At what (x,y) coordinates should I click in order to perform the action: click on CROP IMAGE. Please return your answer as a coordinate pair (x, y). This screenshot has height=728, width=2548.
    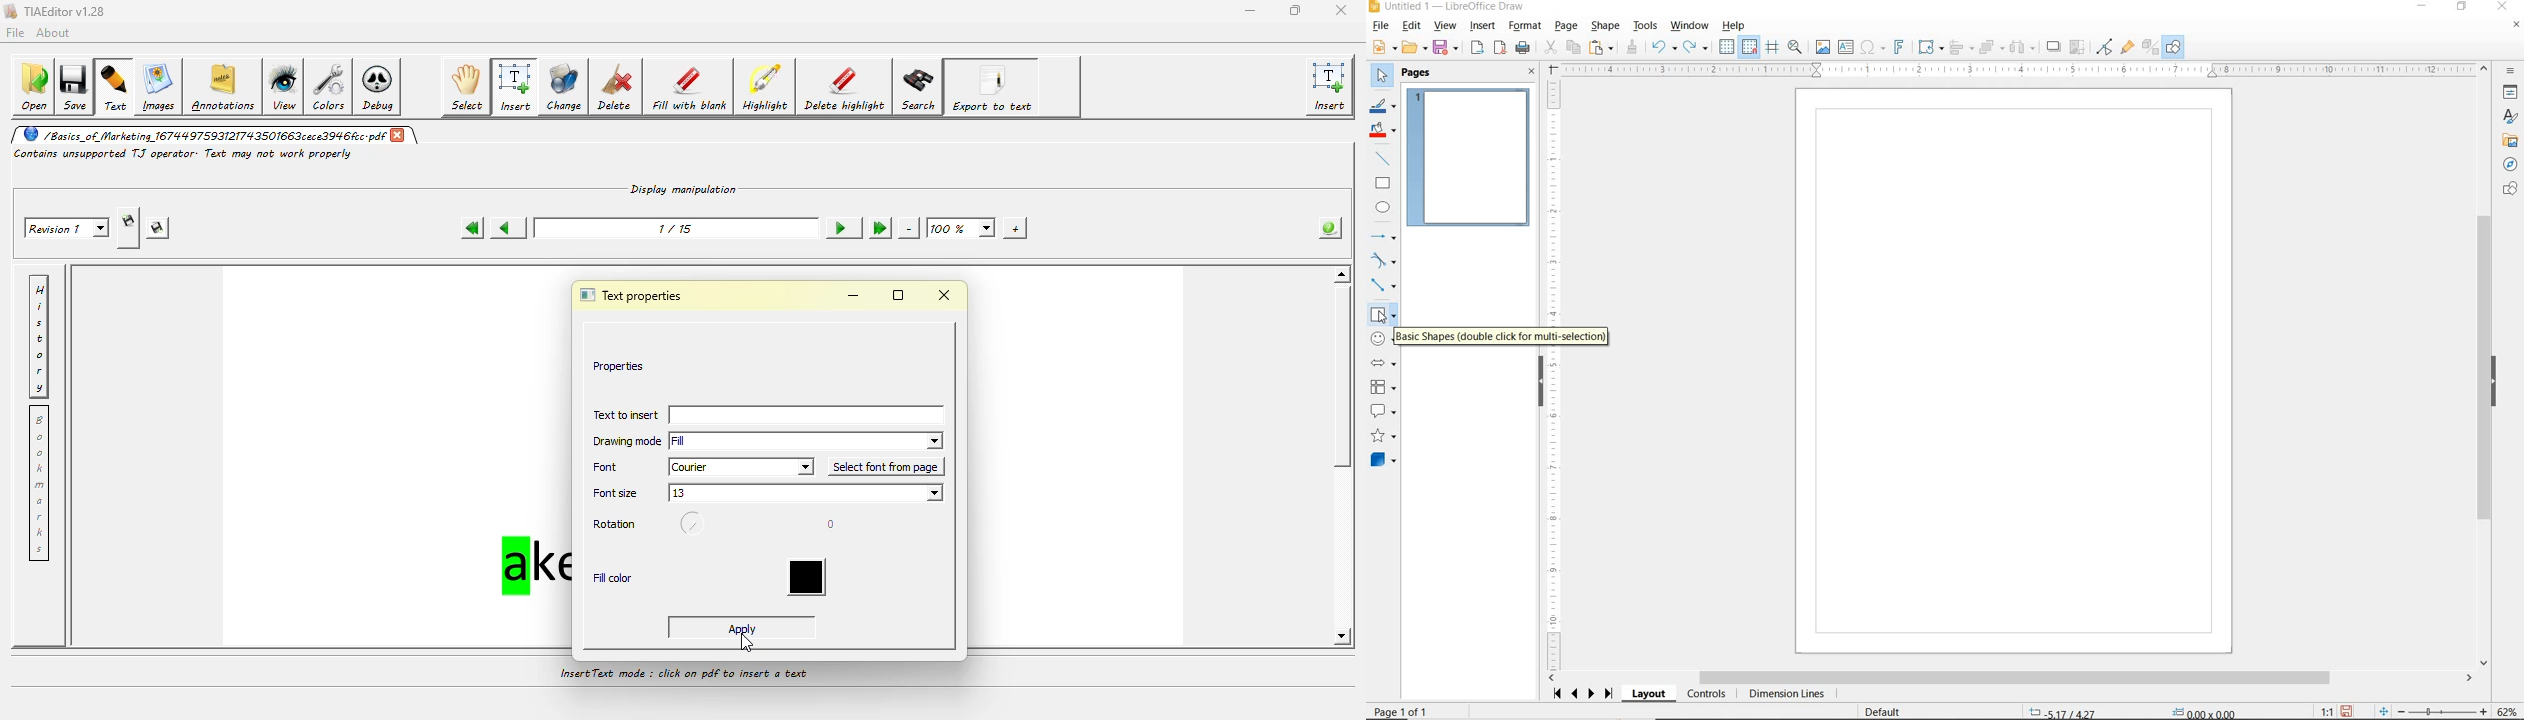
    Looking at the image, I should click on (2078, 48).